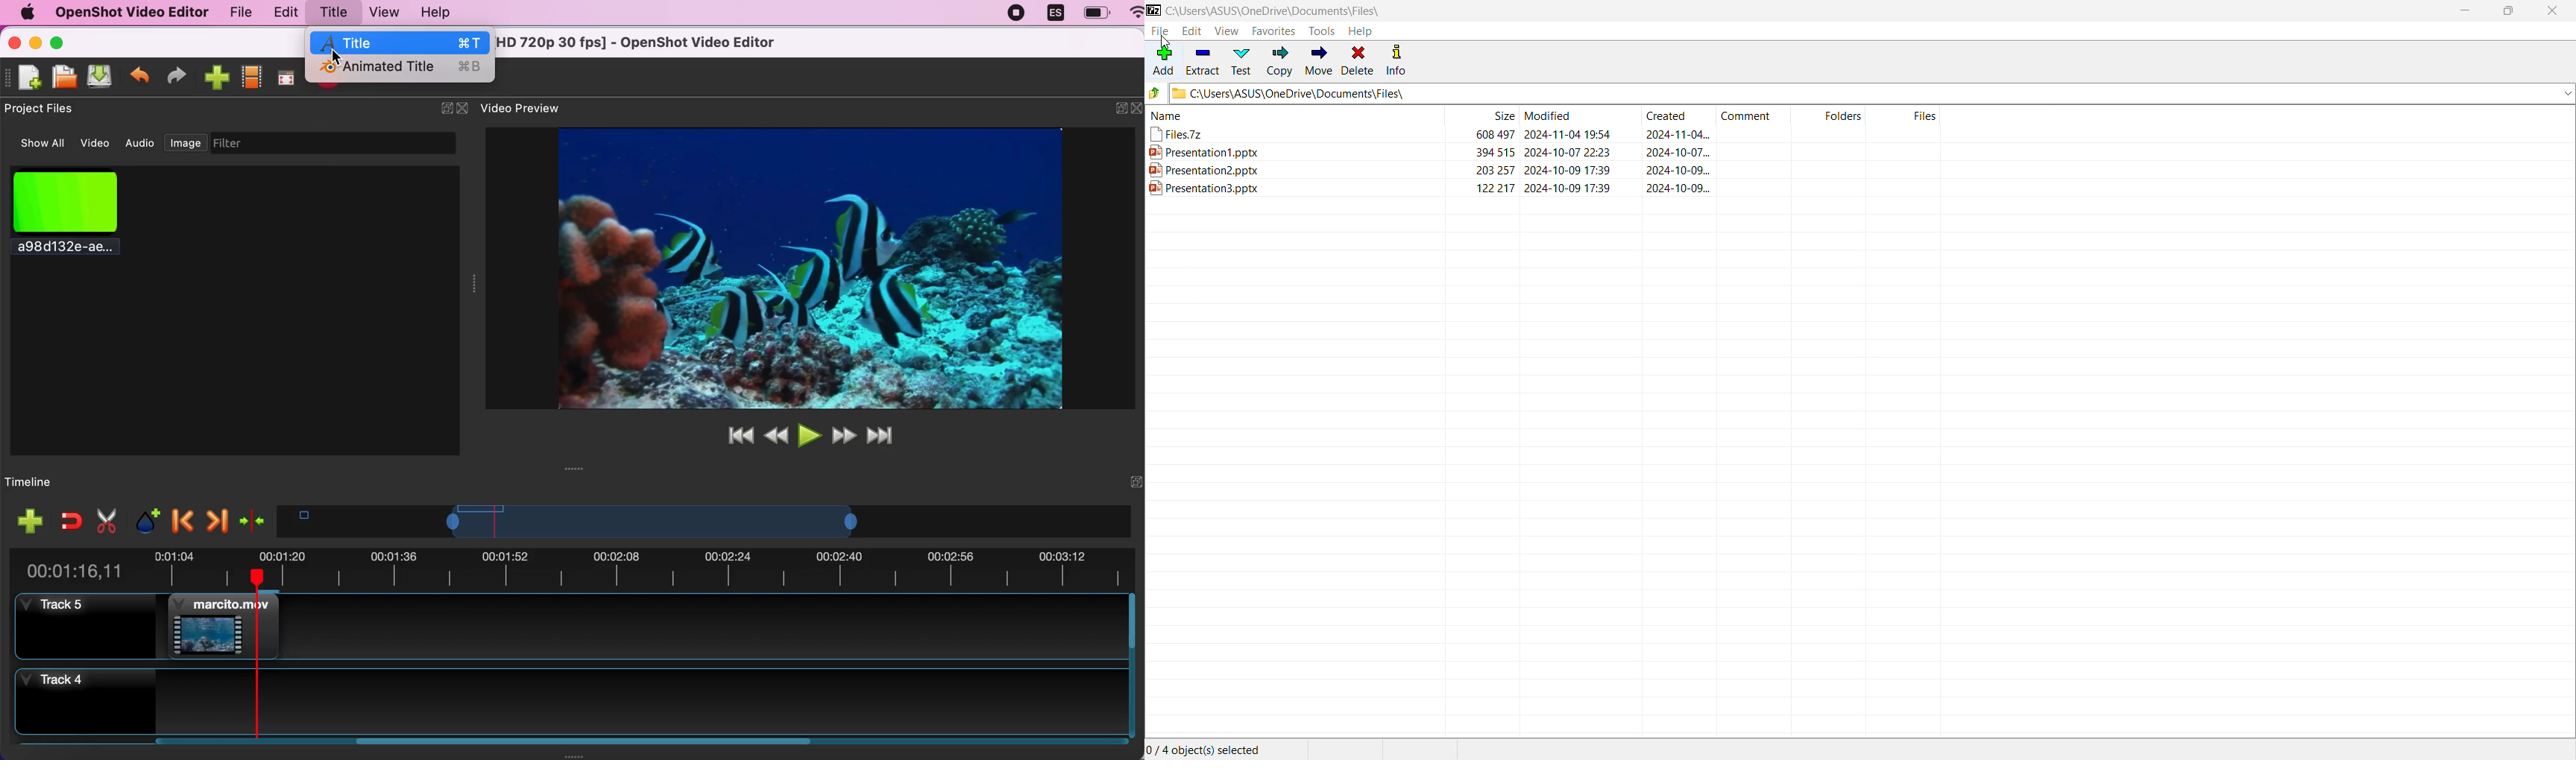  What do you see at coordinates (65, 77) in the screenshot?
I see `open file` at bounding box center [65, 77].